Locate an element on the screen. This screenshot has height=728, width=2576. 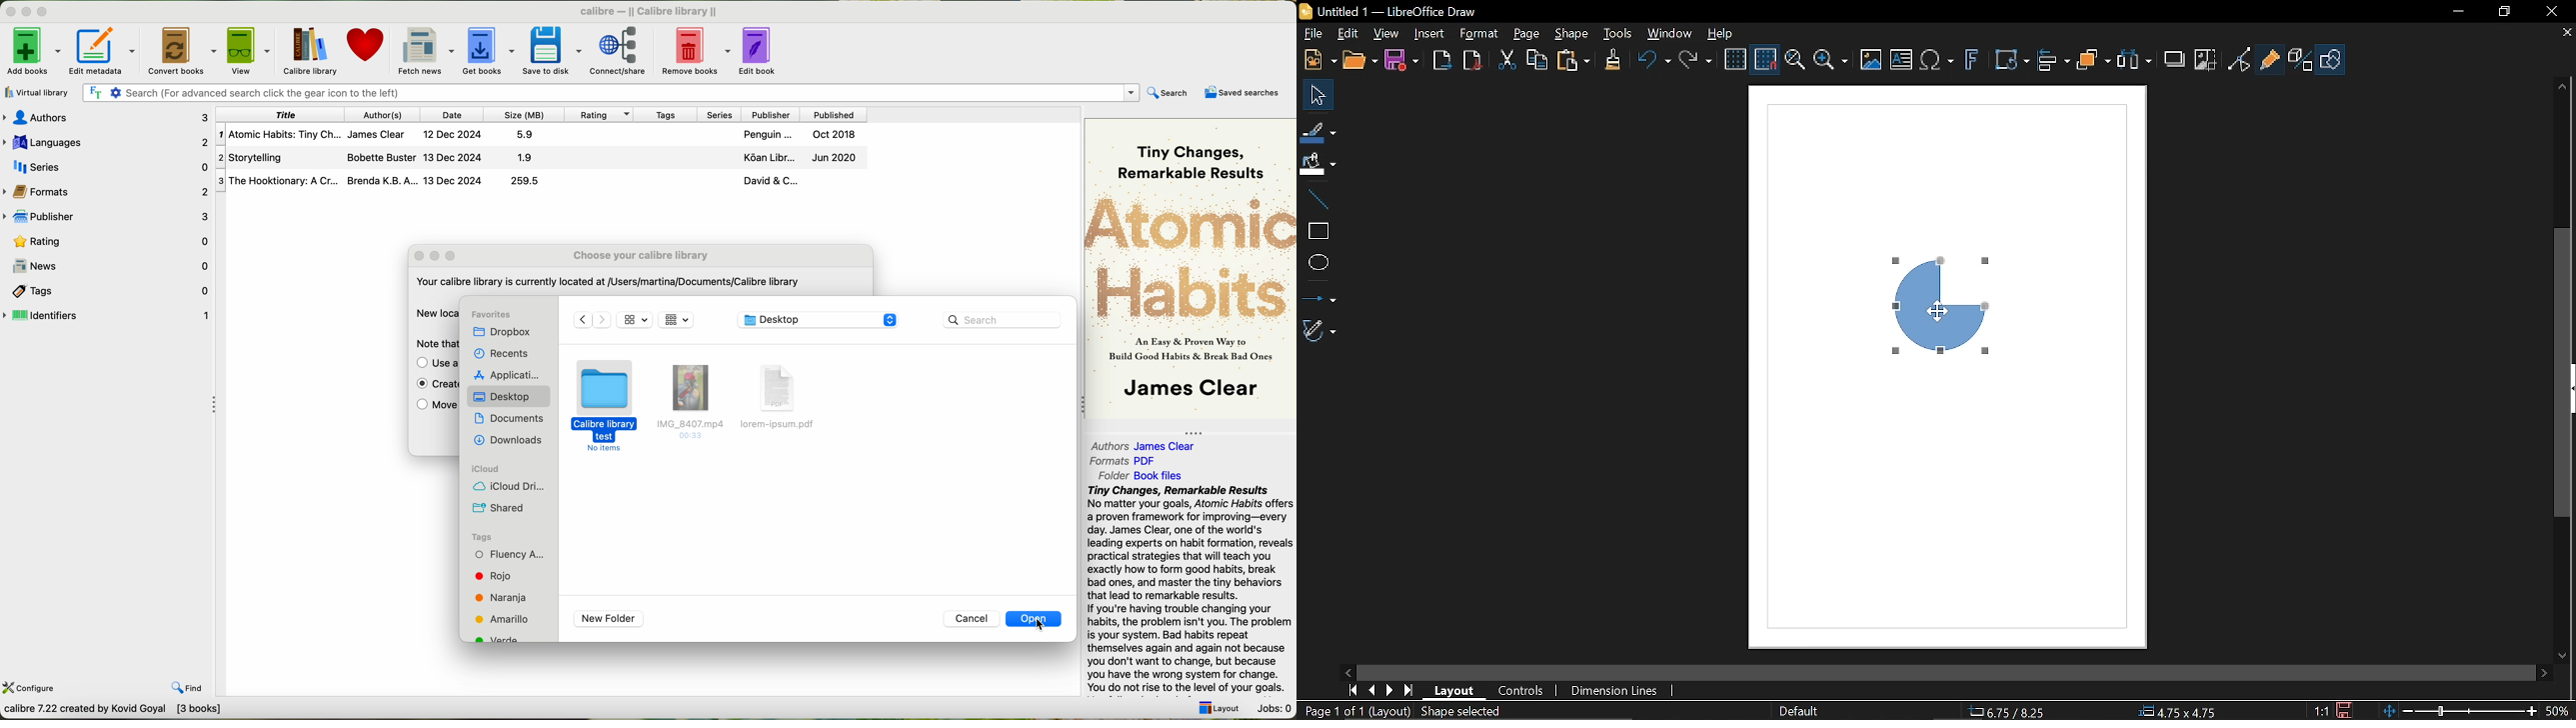
maximize is located at coordinates (451, 256).